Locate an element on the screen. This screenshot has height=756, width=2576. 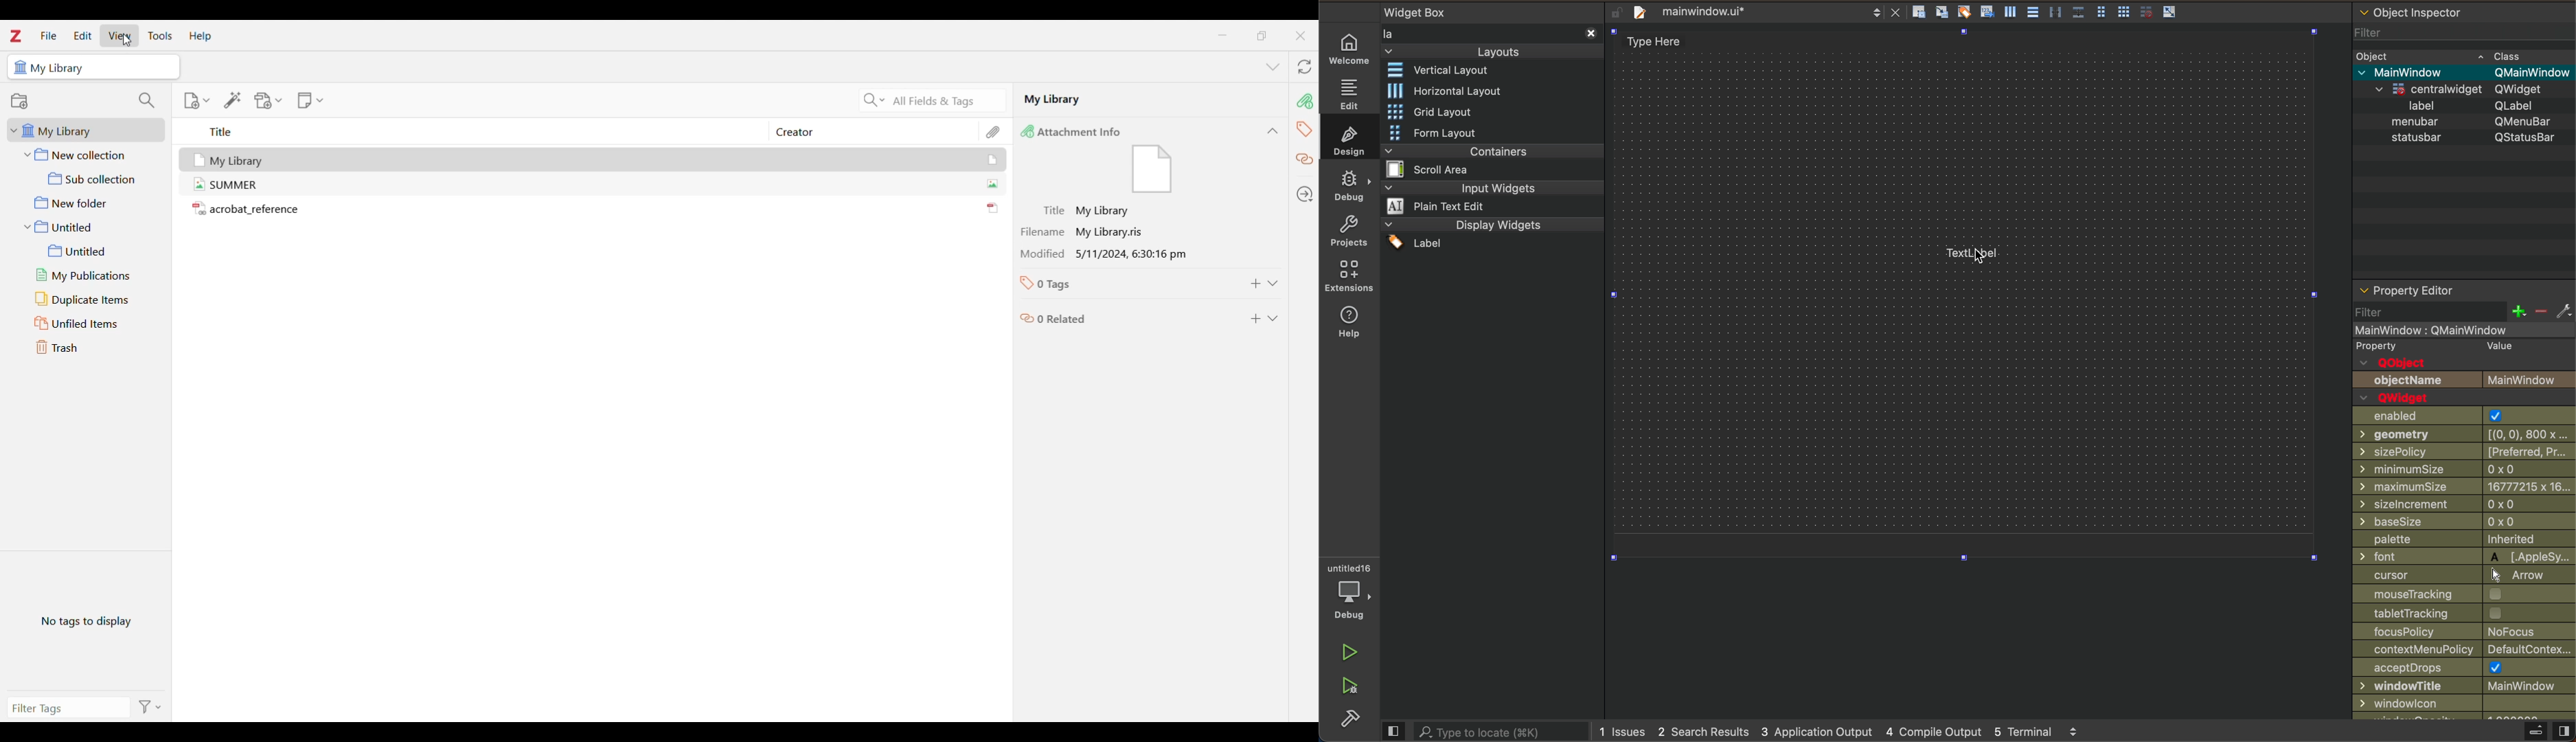
cursor is located at coordinates (2466, 576).